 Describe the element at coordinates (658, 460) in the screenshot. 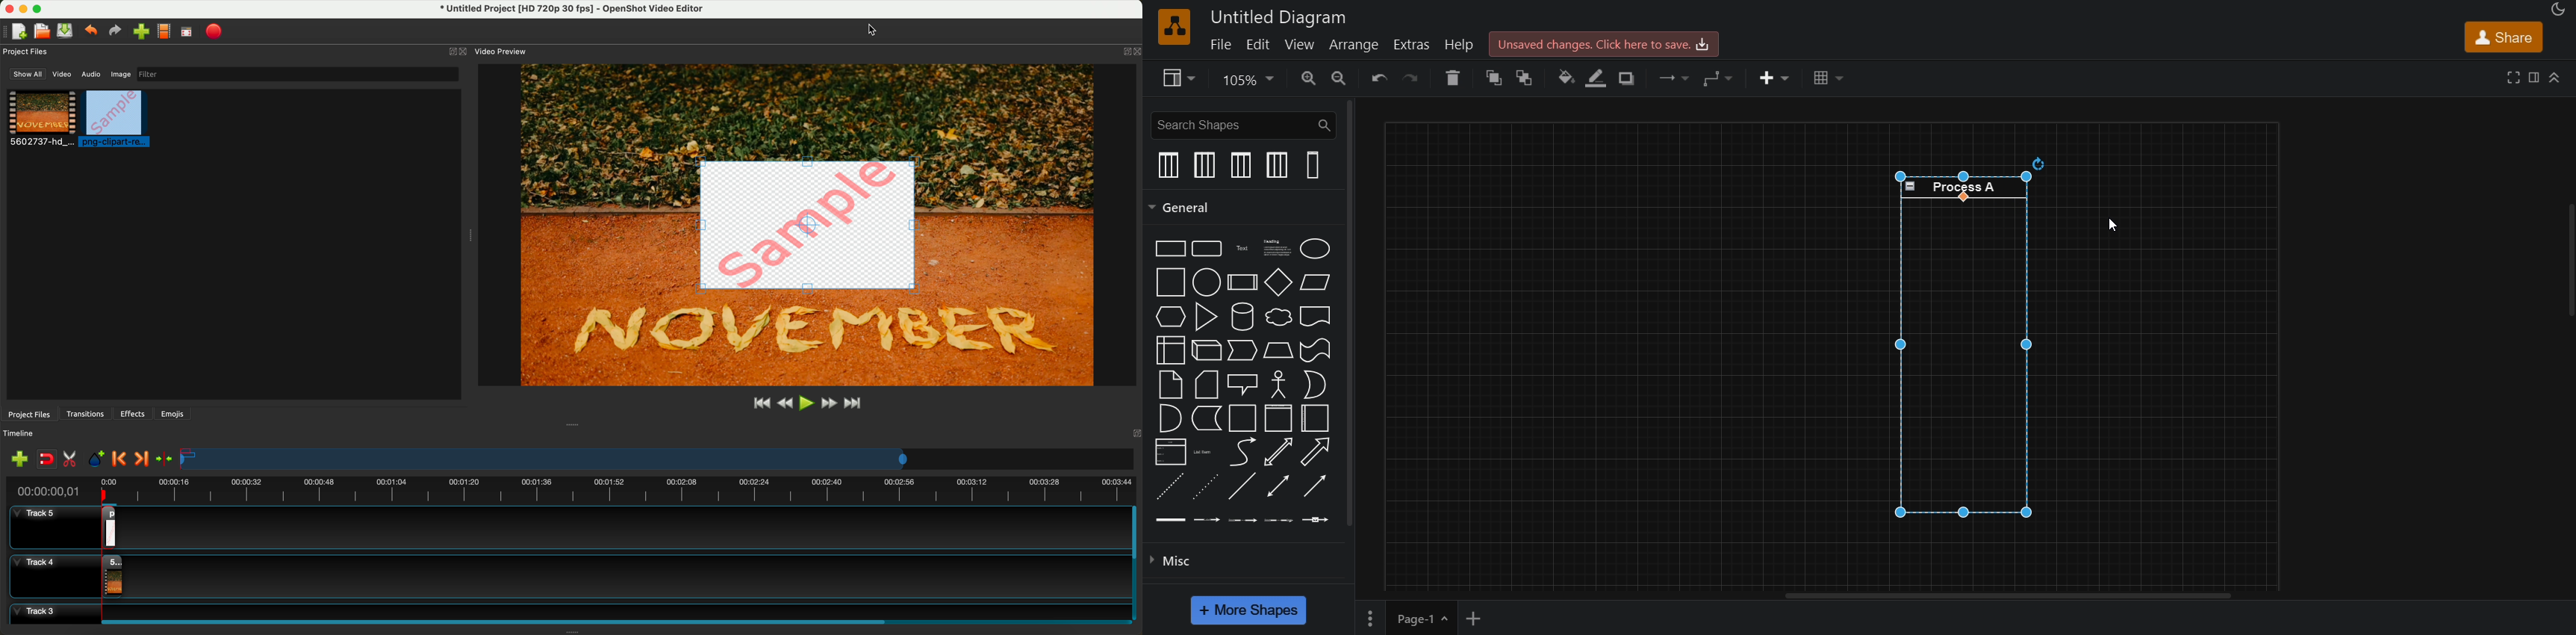

I see `timeline` at that location.